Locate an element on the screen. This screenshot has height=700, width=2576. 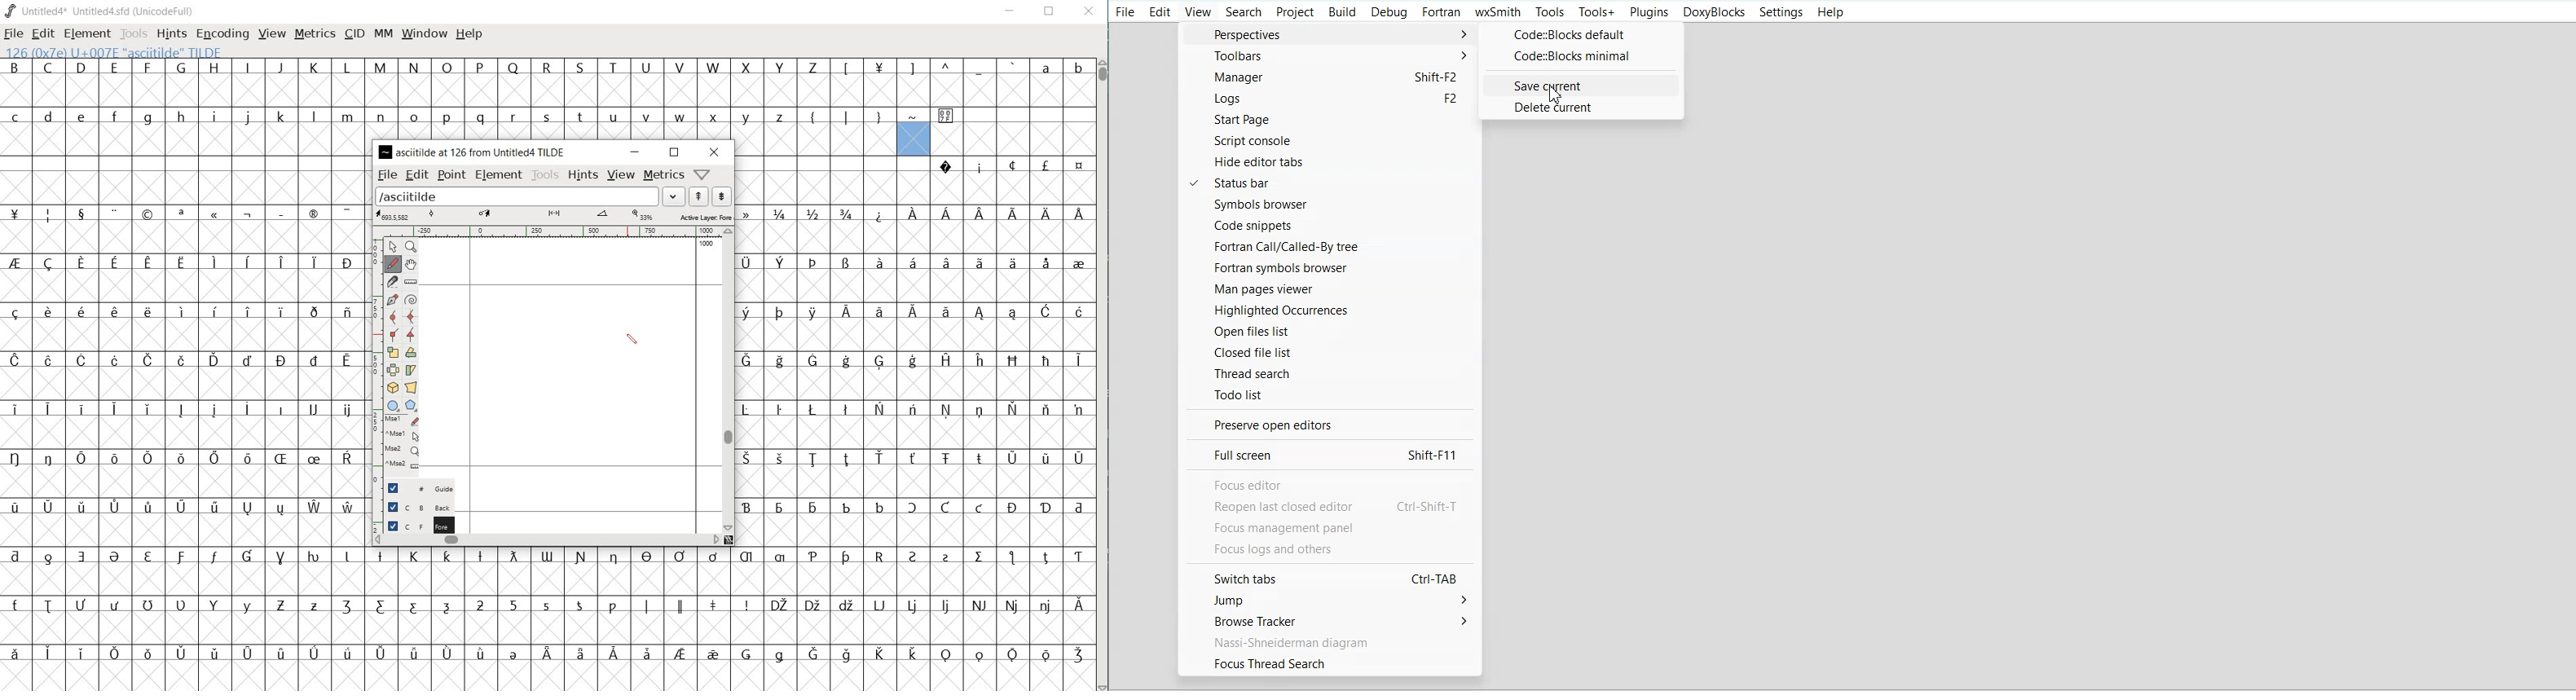
Perspective is located at coordinates (1331, 34).